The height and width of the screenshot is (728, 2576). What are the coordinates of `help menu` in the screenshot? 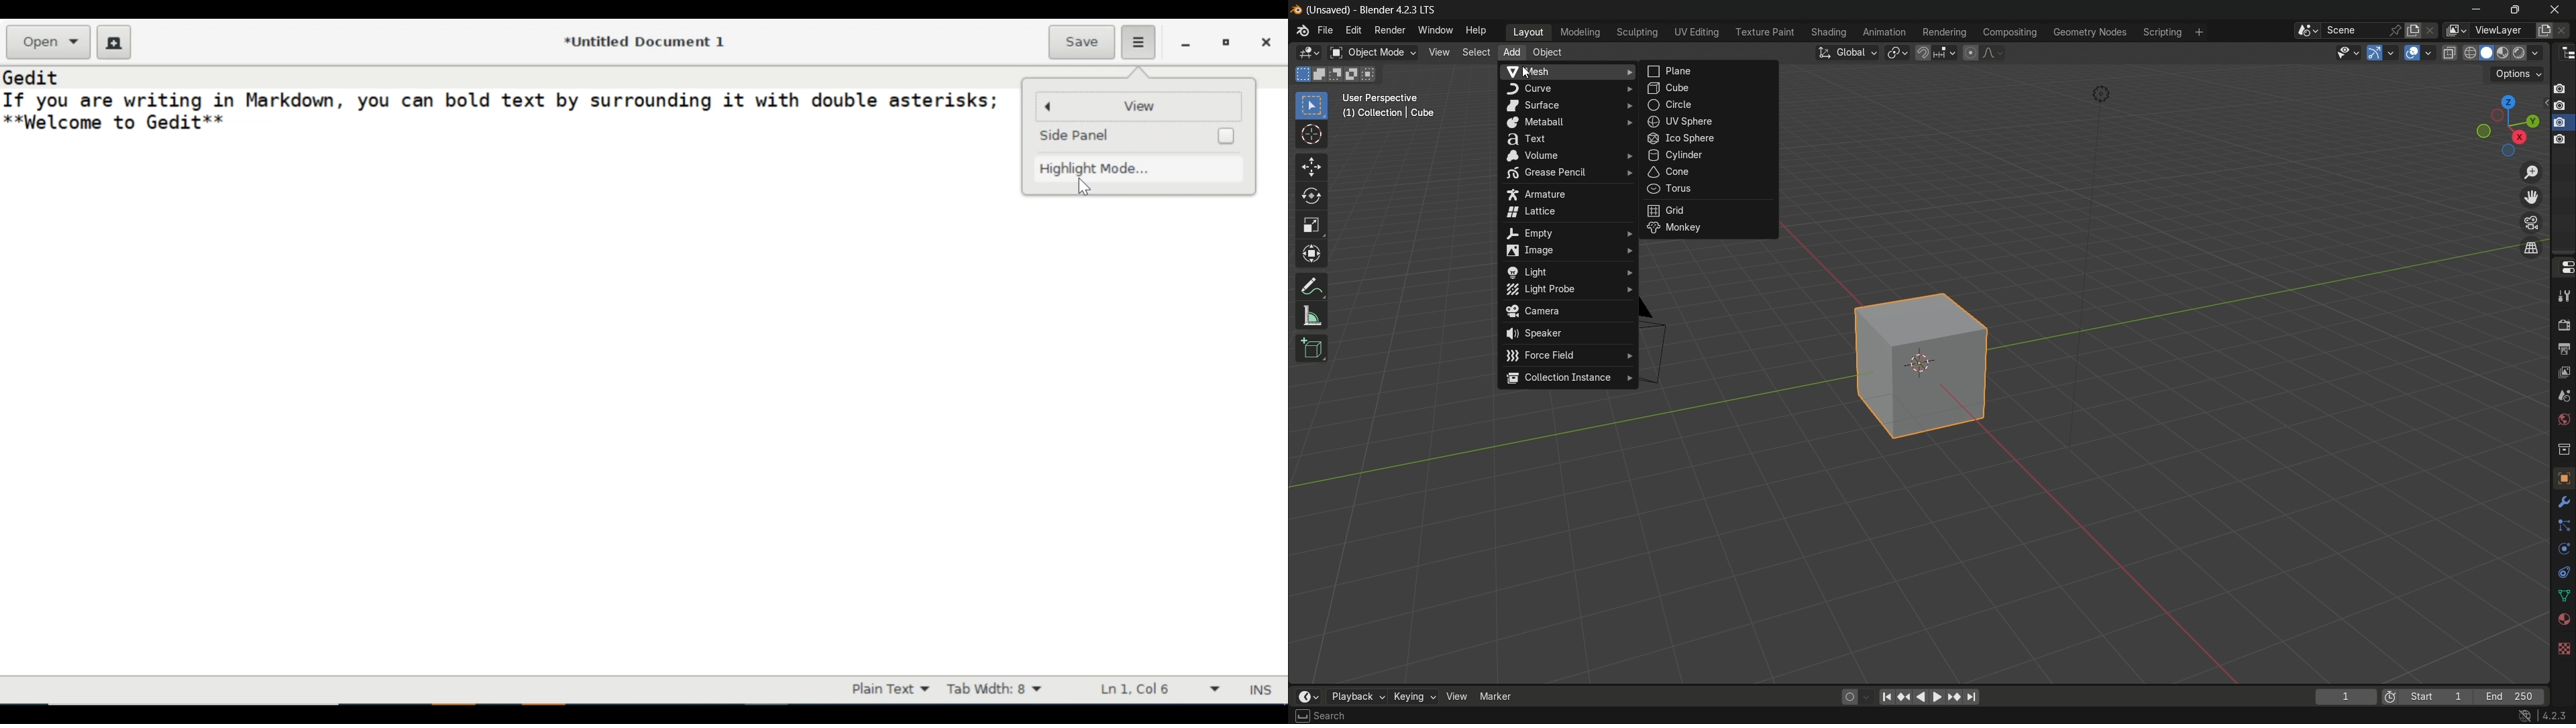 It's located at (1478, 31).